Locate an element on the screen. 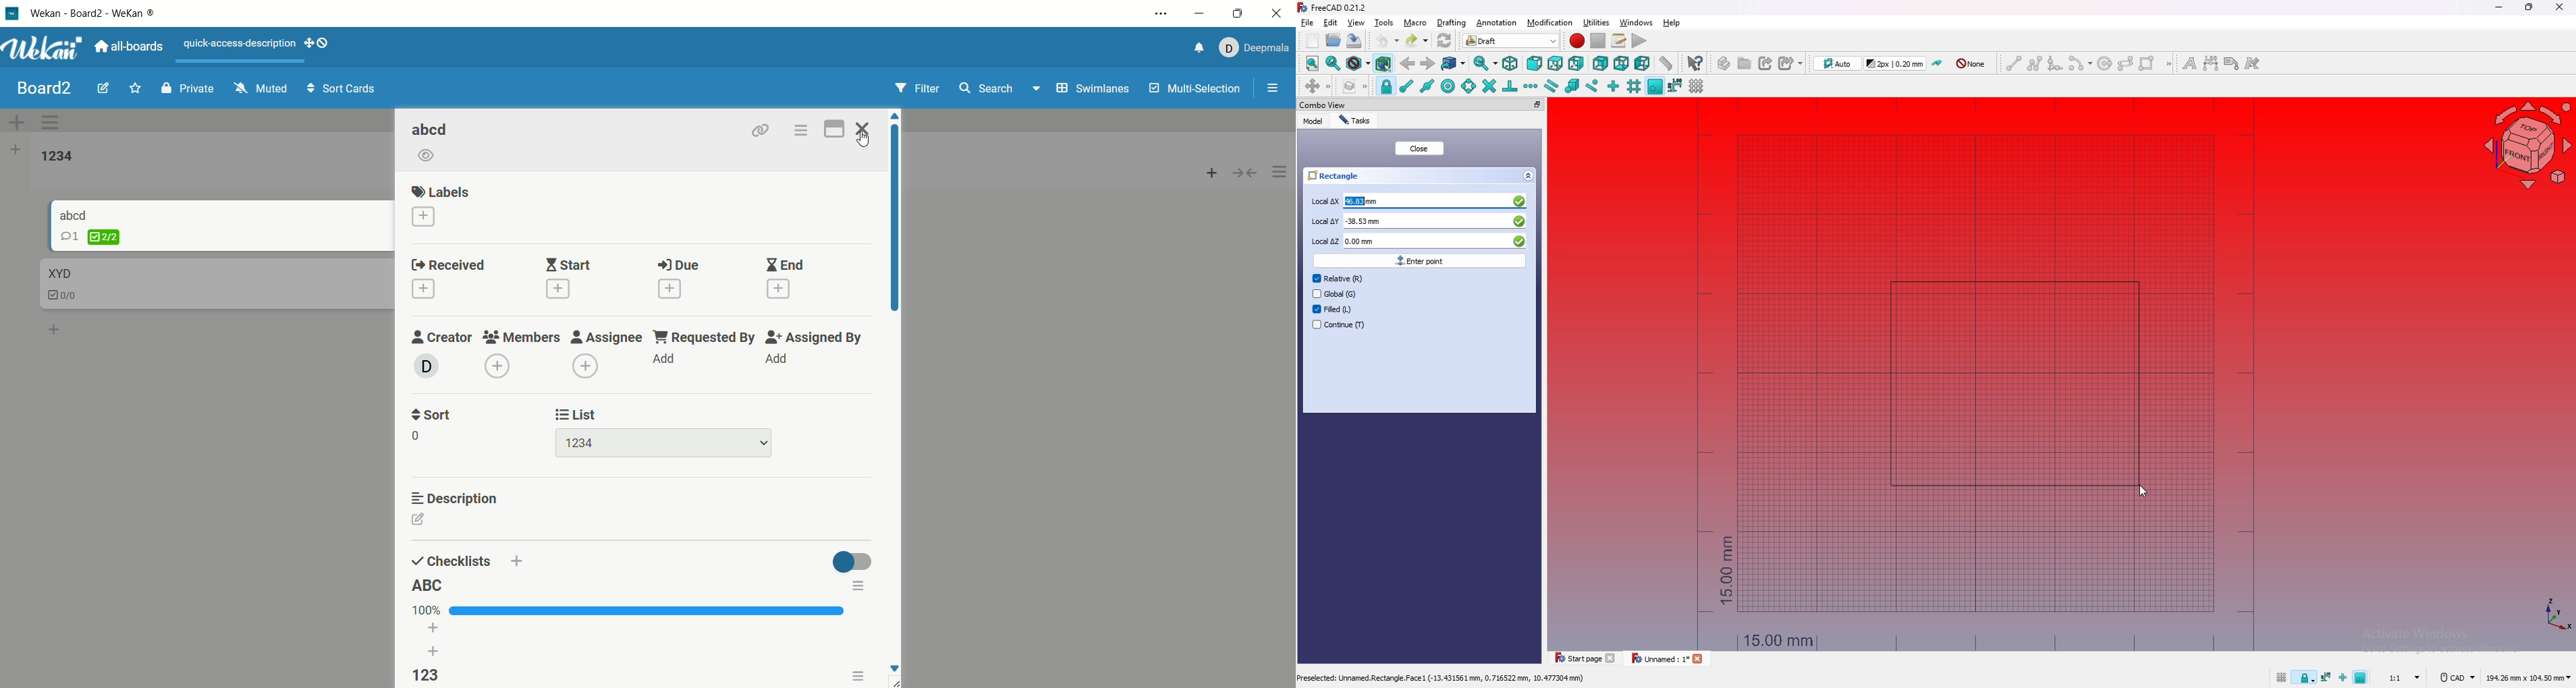 The image size is (2576, 700). model is located at coordinates (1314, 121).